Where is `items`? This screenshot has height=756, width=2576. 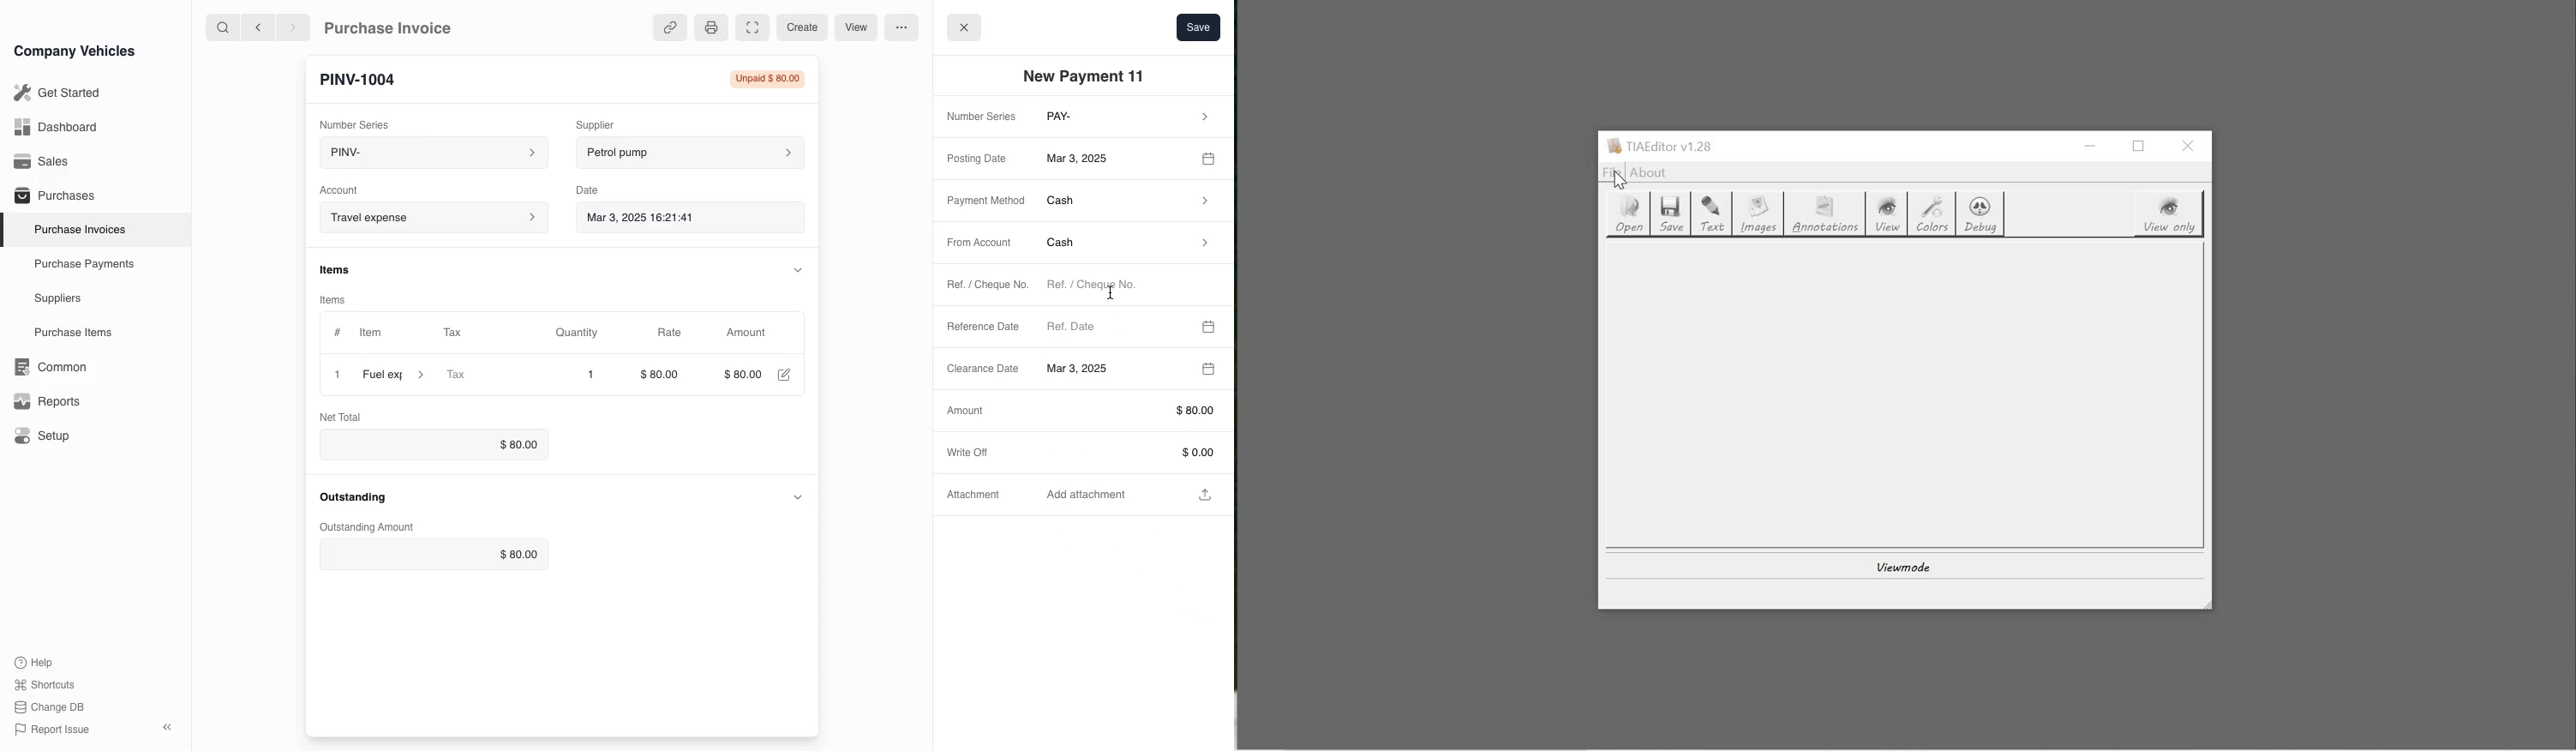
items is located at coordinates (344, 268).